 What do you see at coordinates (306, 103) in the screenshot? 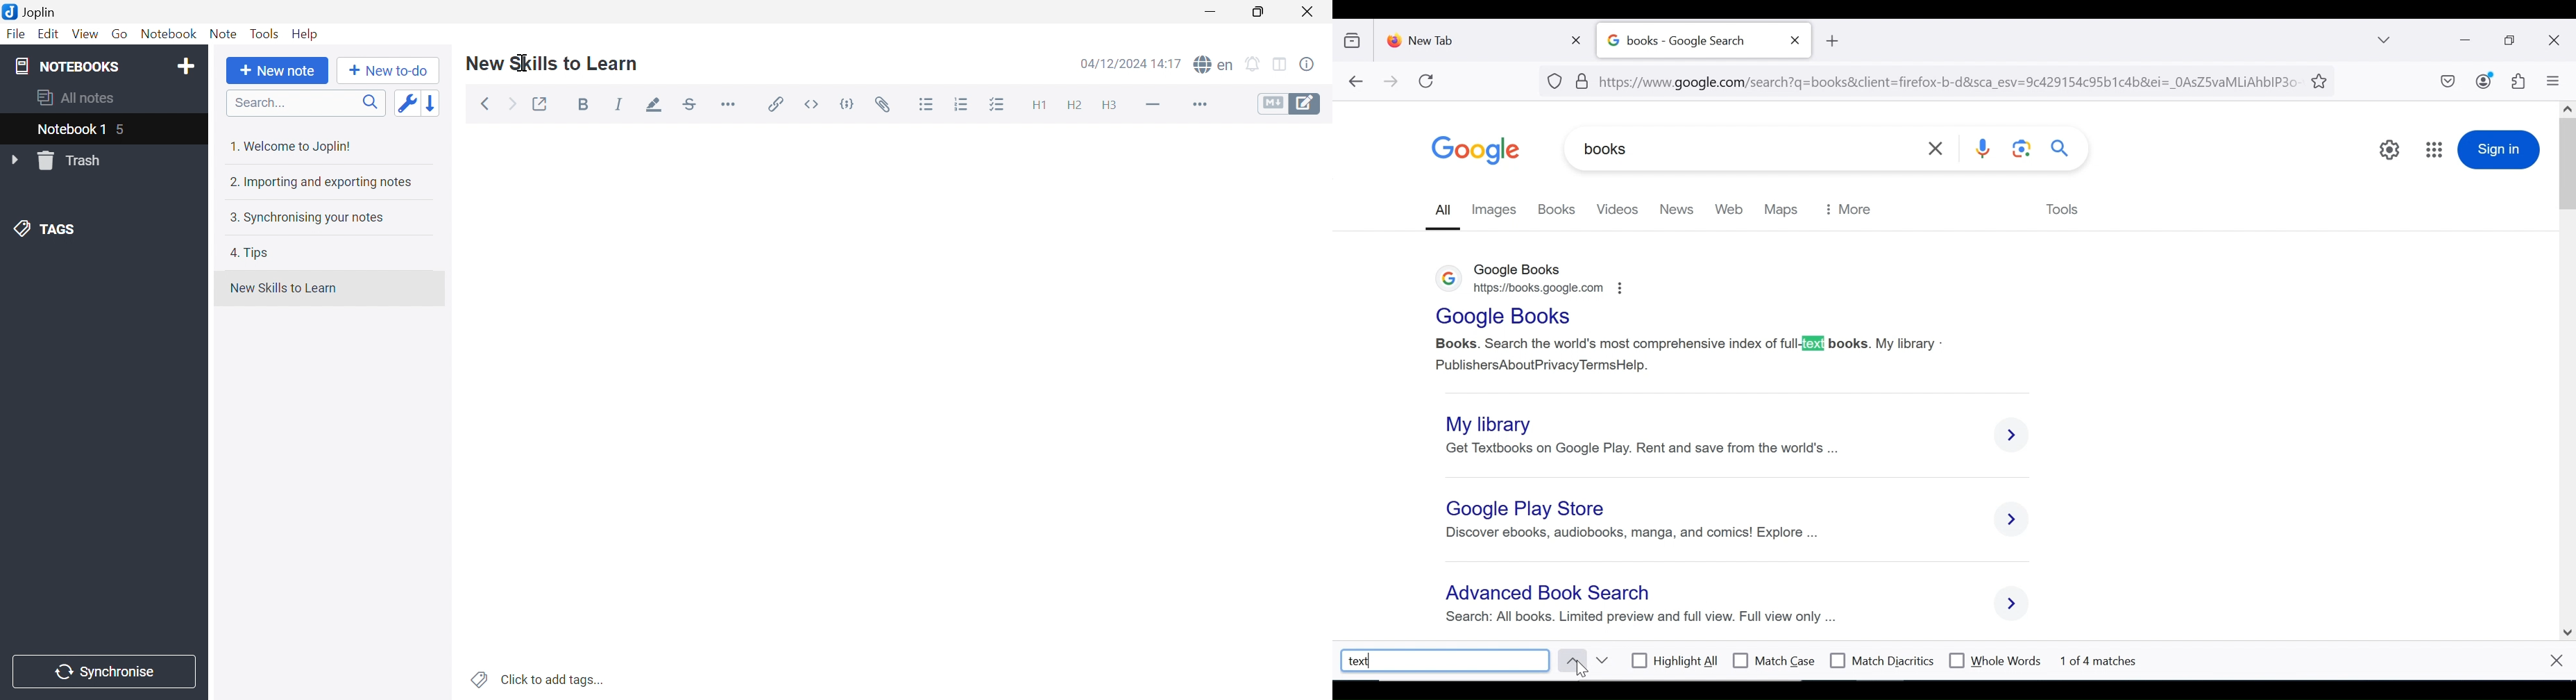
I see `Search...` at bounding box center [306, 103].